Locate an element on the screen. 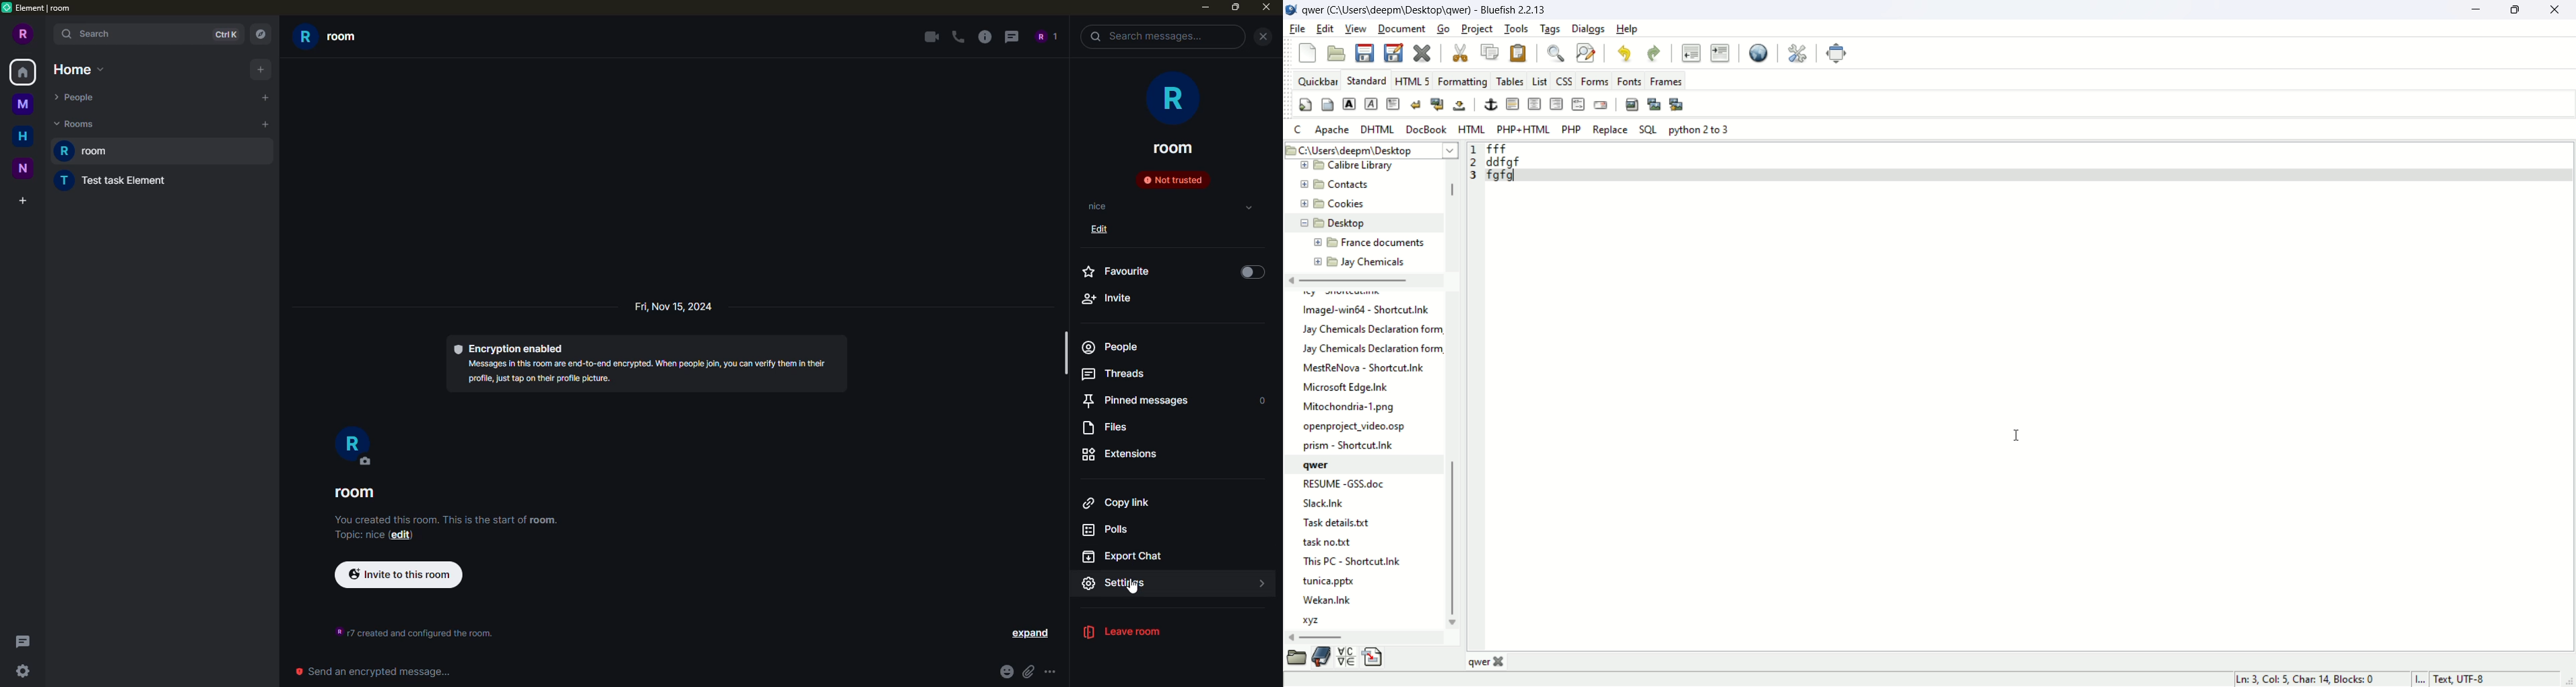  All rooms is located at coordinates (23, 73).